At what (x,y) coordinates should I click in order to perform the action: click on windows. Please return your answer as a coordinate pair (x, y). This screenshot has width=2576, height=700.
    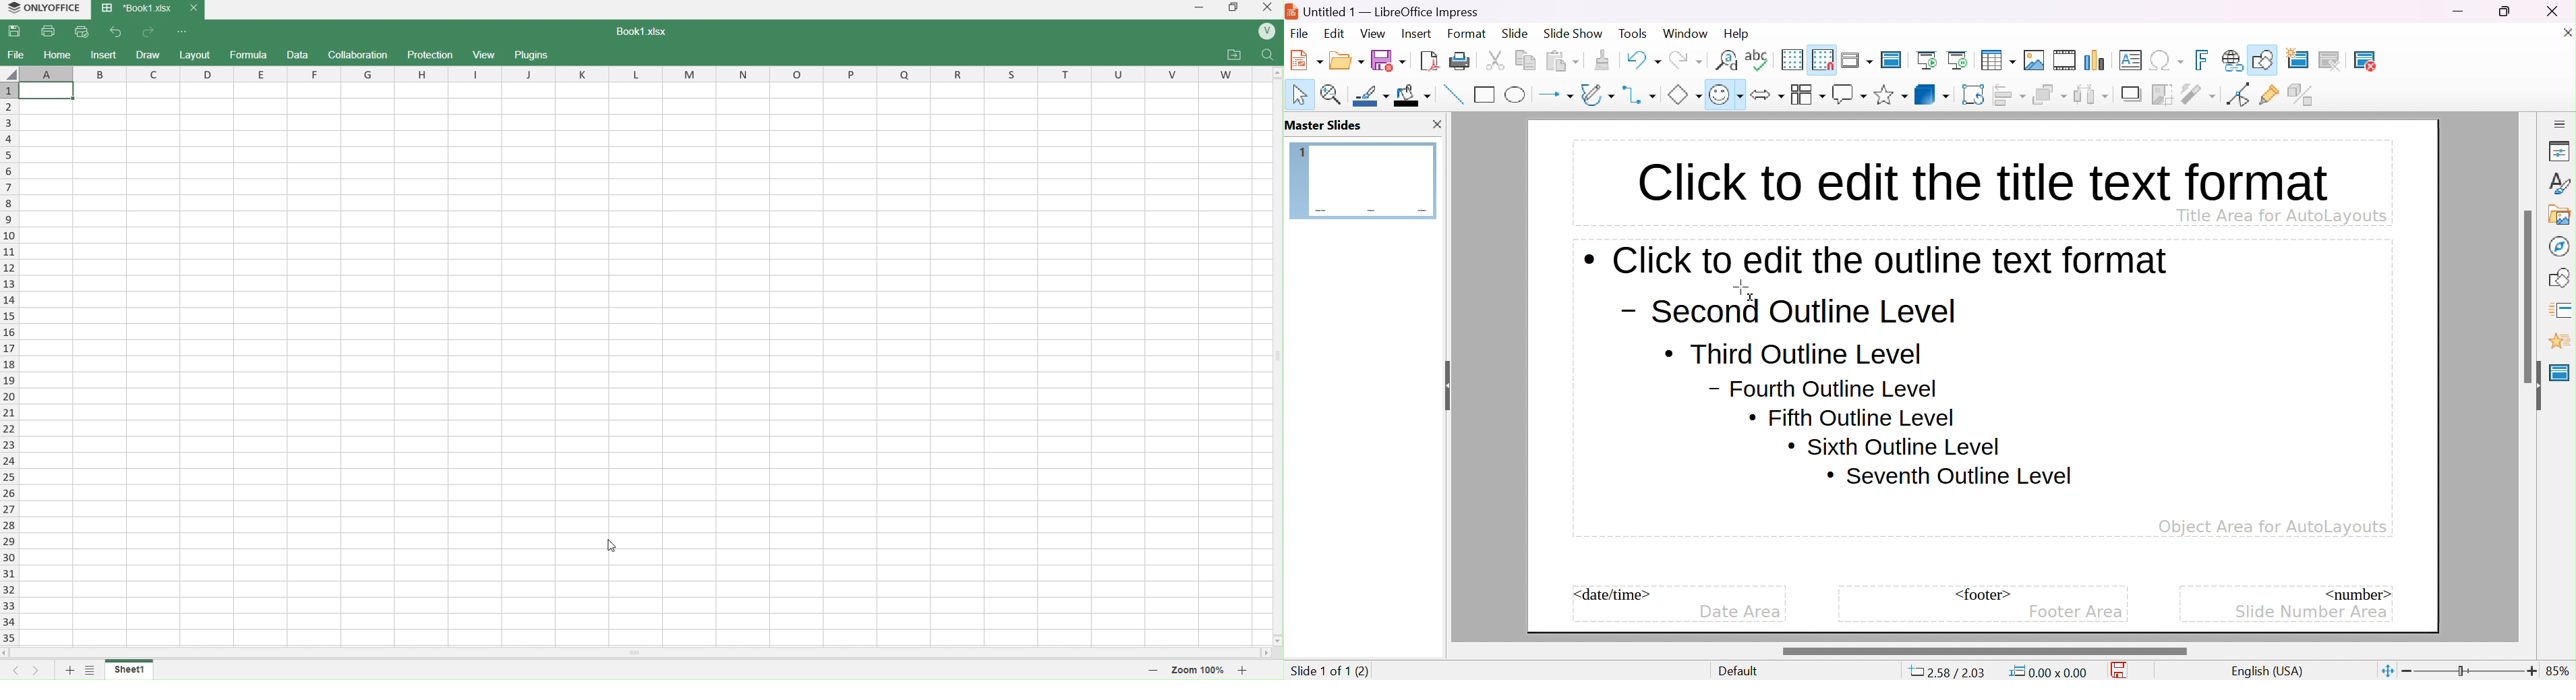
    Looking at the image, I should click on (1233, 9).